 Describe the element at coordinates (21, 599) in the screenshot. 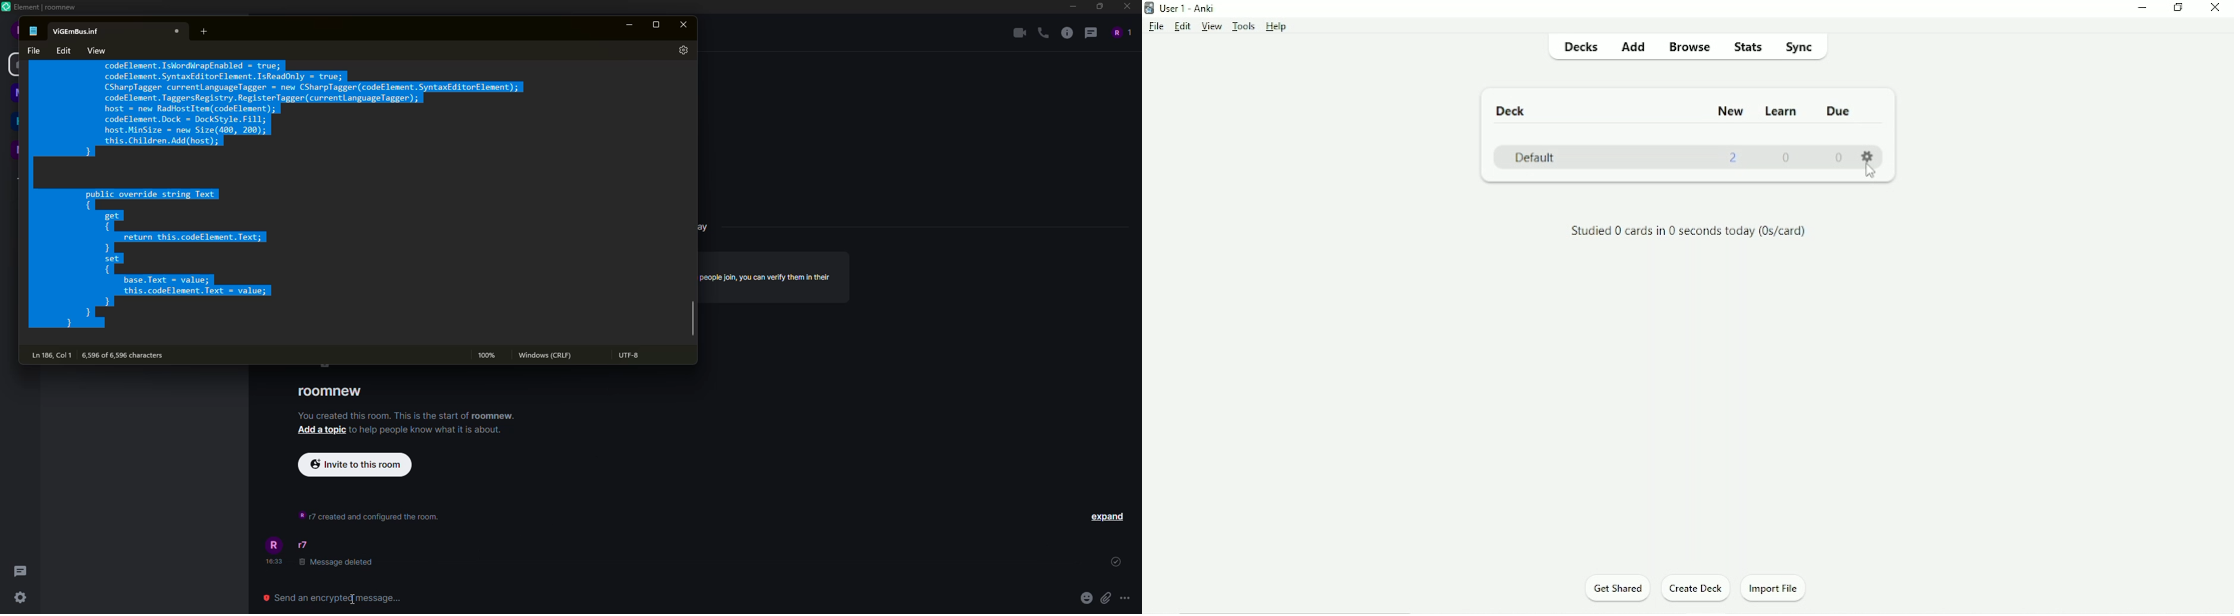

I see `quick settings` at that location.